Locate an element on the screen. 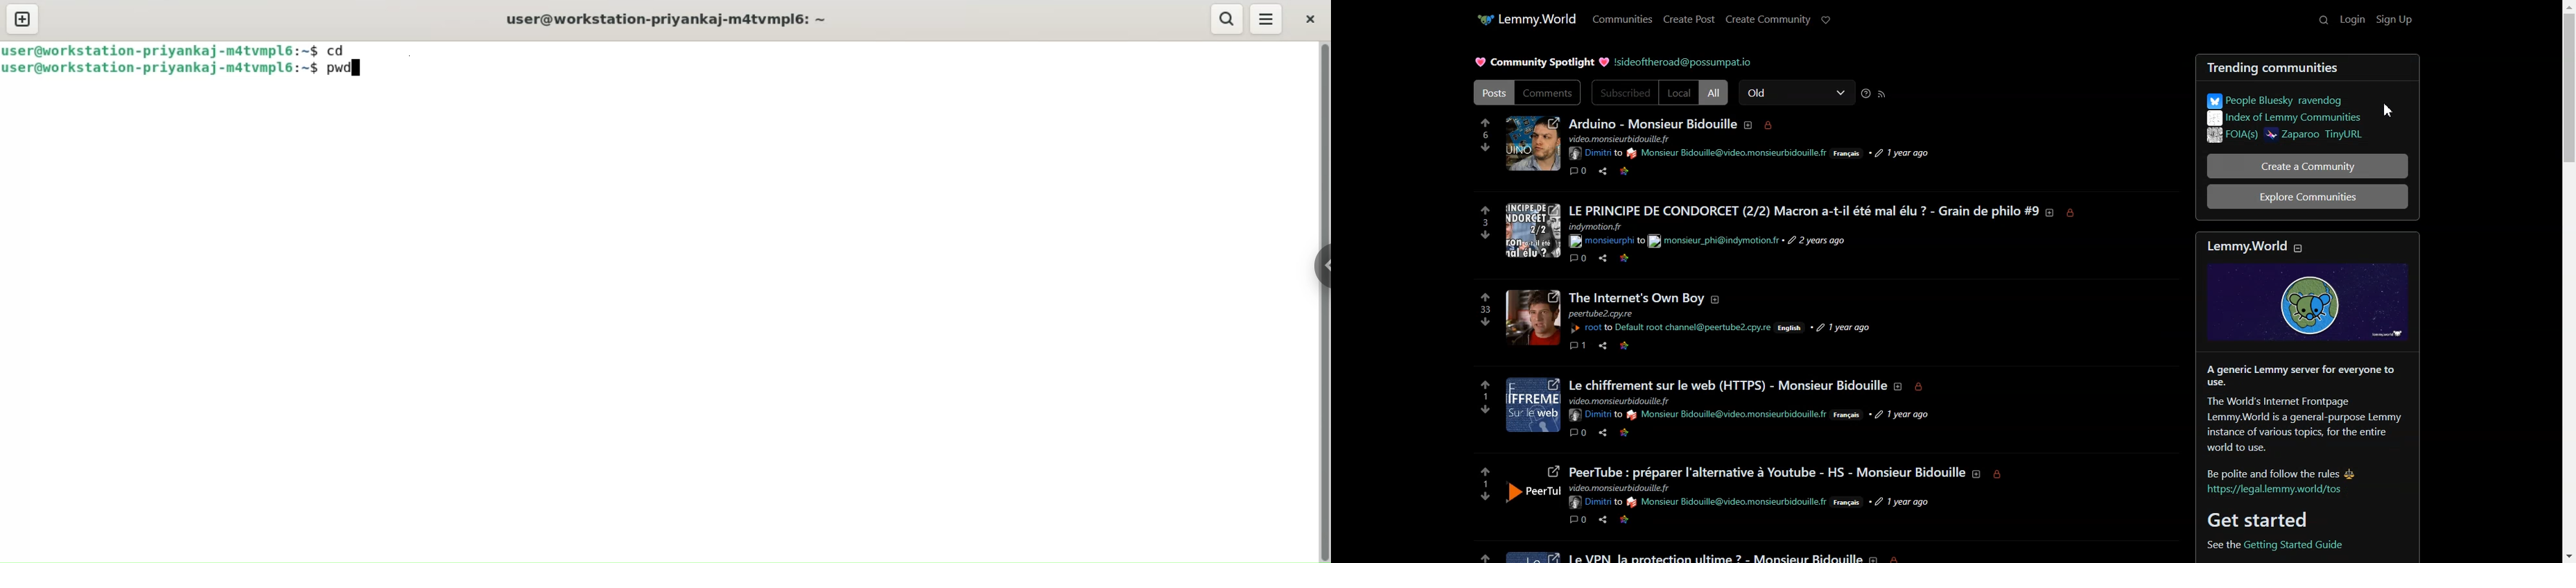 Image resolution: width=2576 pixels, height=588 pixels. comment is located at coordinates (1579, 348).